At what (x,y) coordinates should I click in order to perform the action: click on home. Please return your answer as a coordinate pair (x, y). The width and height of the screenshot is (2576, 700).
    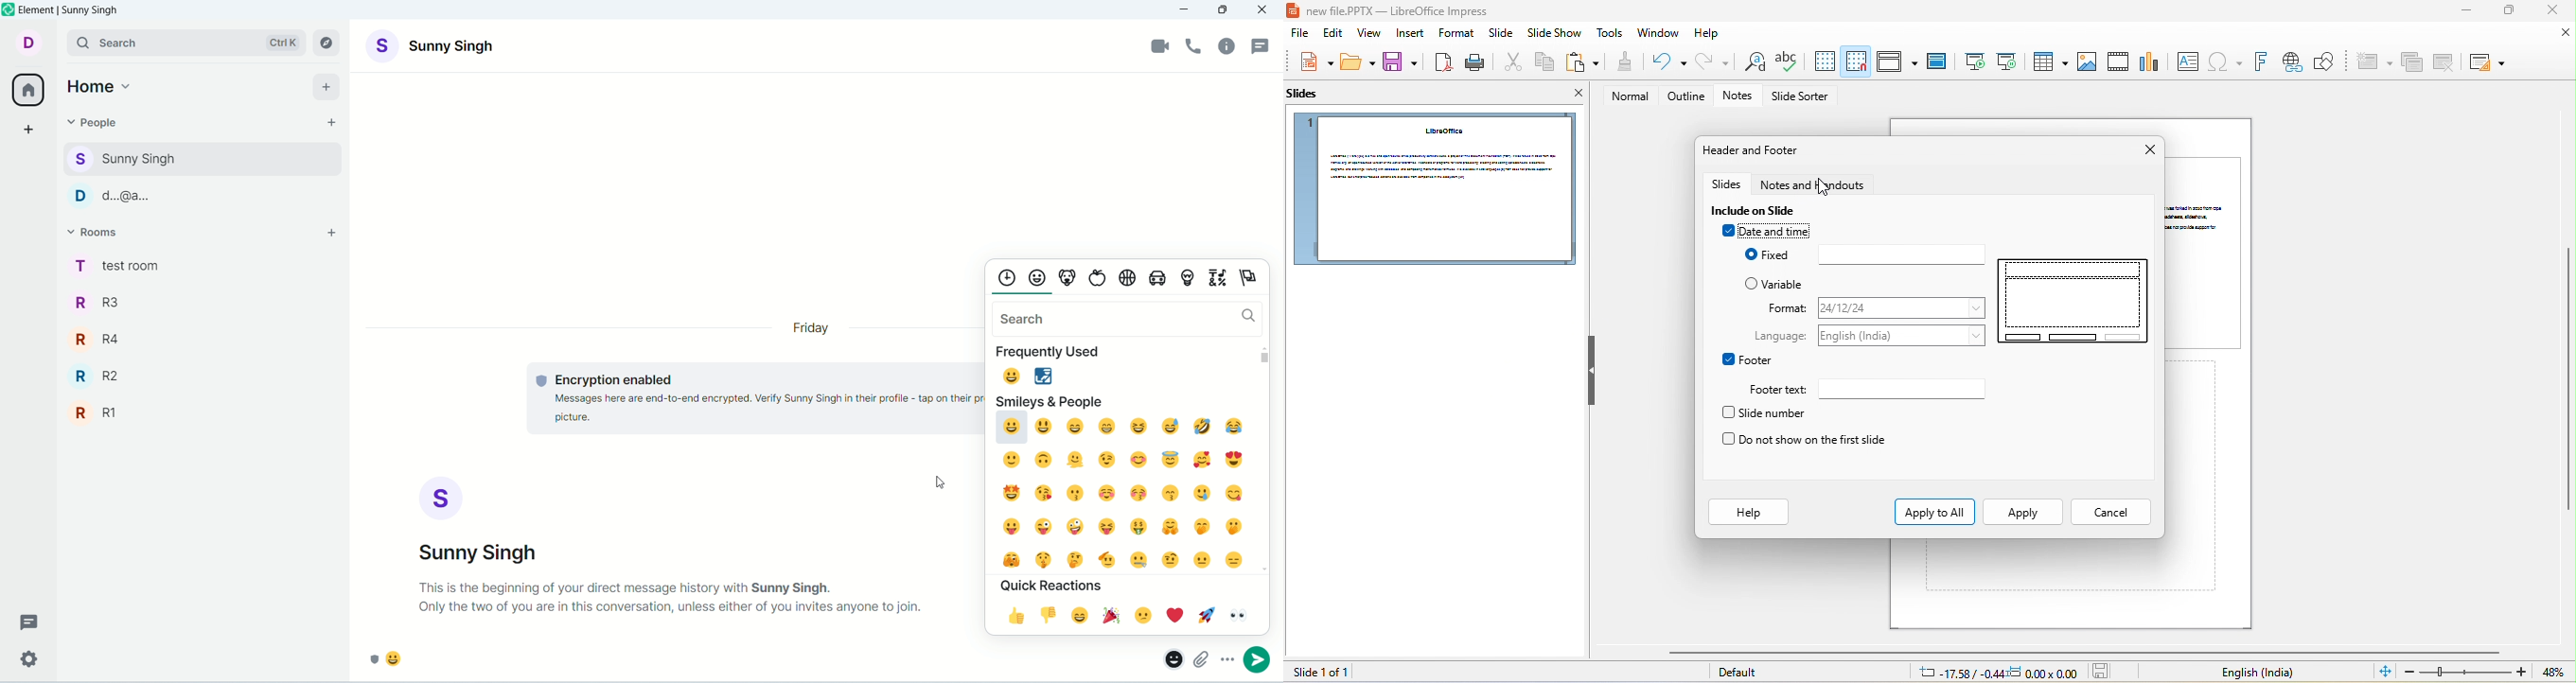
    Looking at the image, I should click on (27, 91).